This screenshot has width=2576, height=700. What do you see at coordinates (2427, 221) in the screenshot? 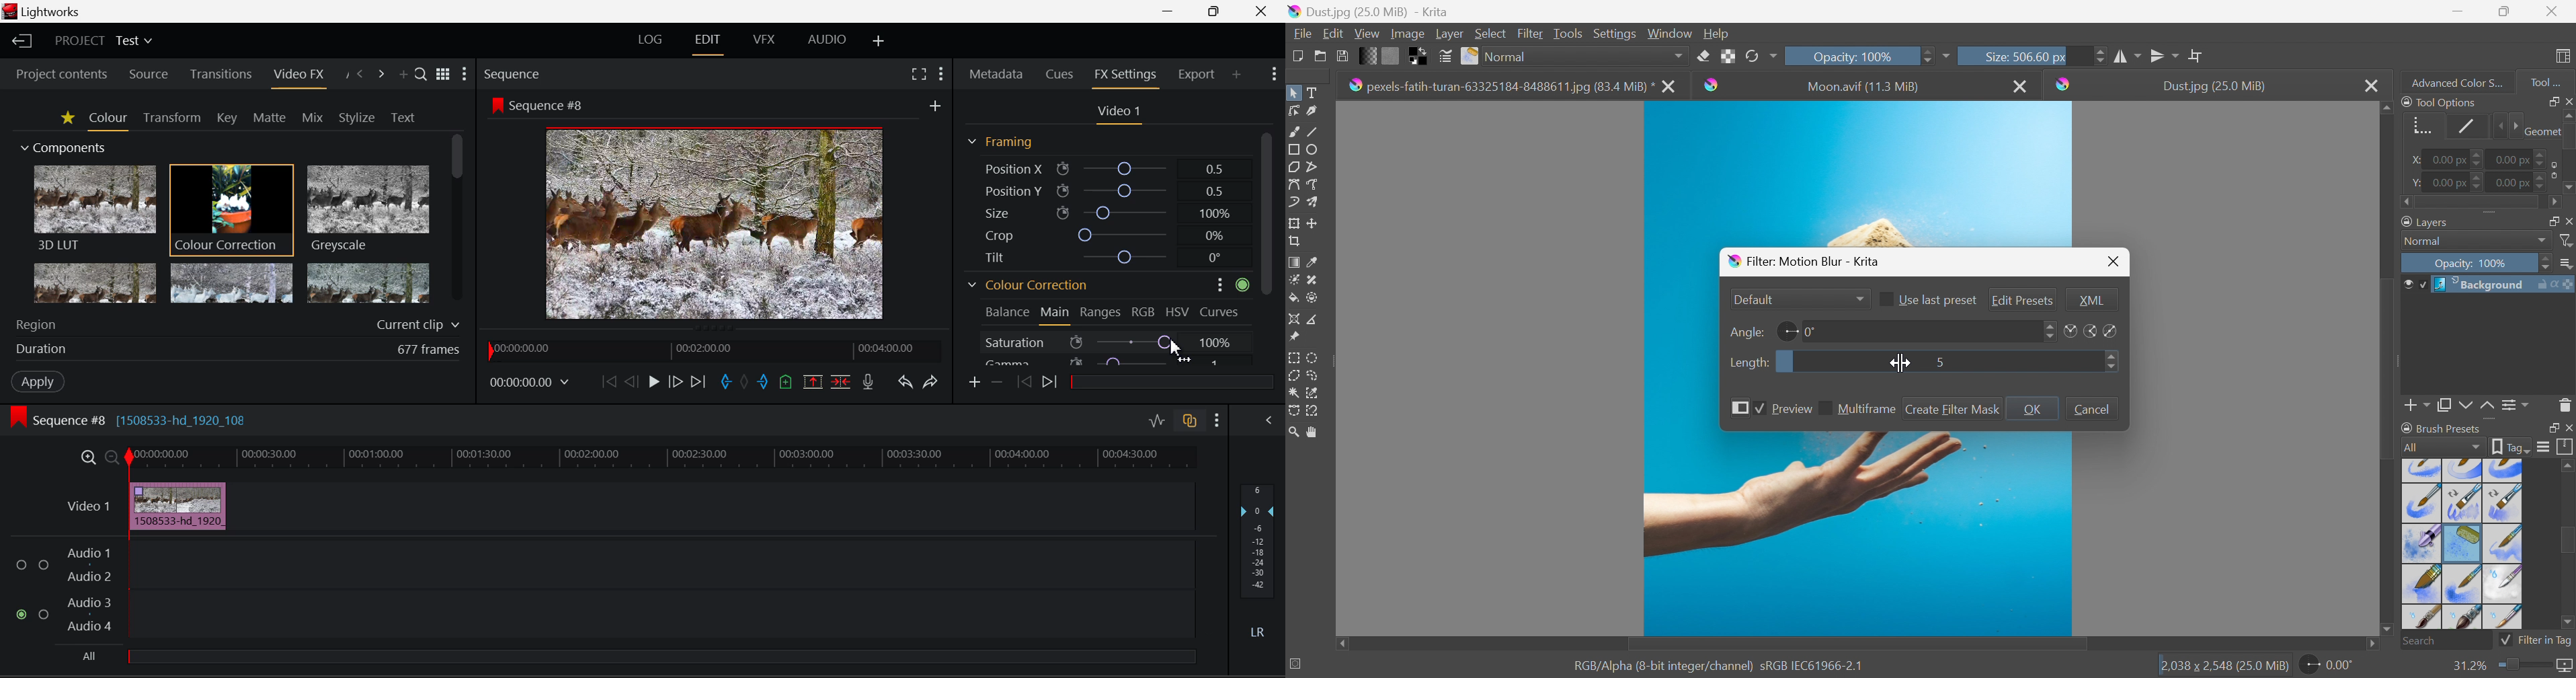
I see `Layers` at bounding box center [2427, 221].